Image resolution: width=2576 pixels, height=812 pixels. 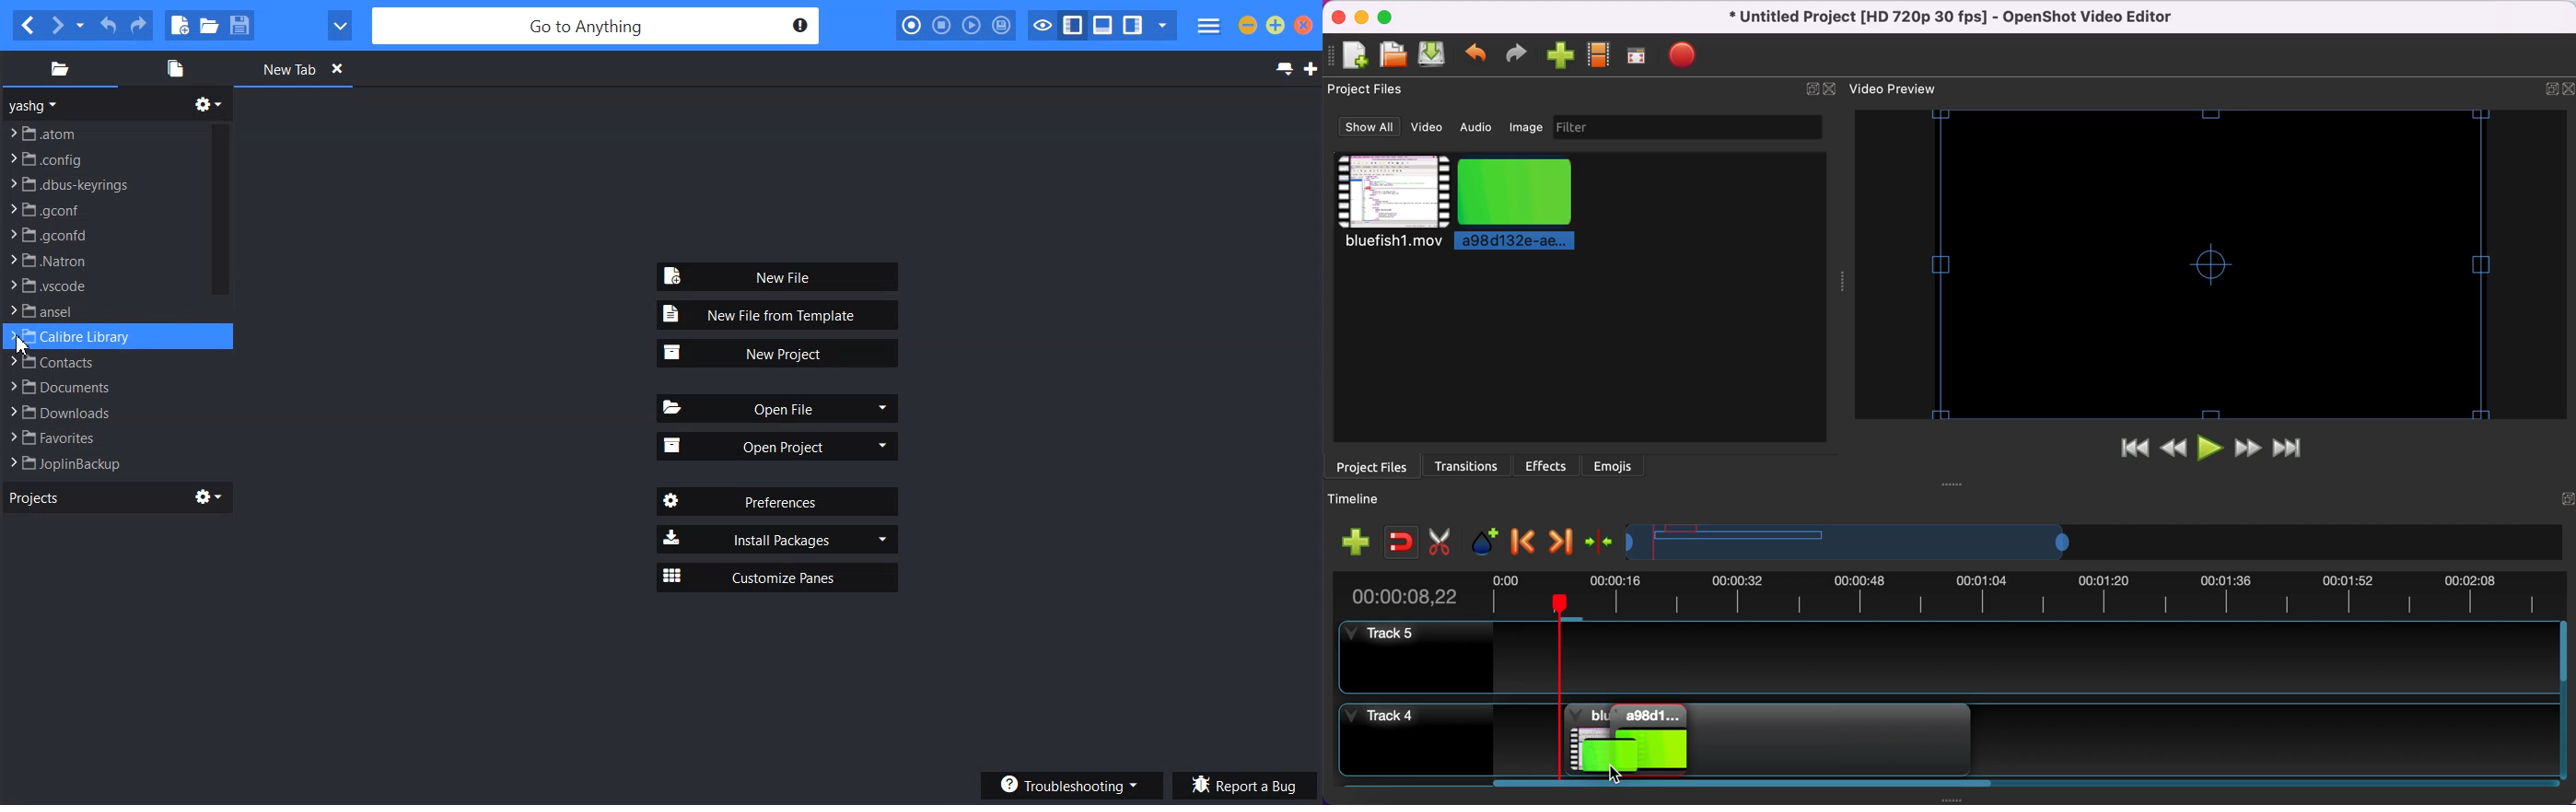 I want to click on File, so click(x=100, y=386).